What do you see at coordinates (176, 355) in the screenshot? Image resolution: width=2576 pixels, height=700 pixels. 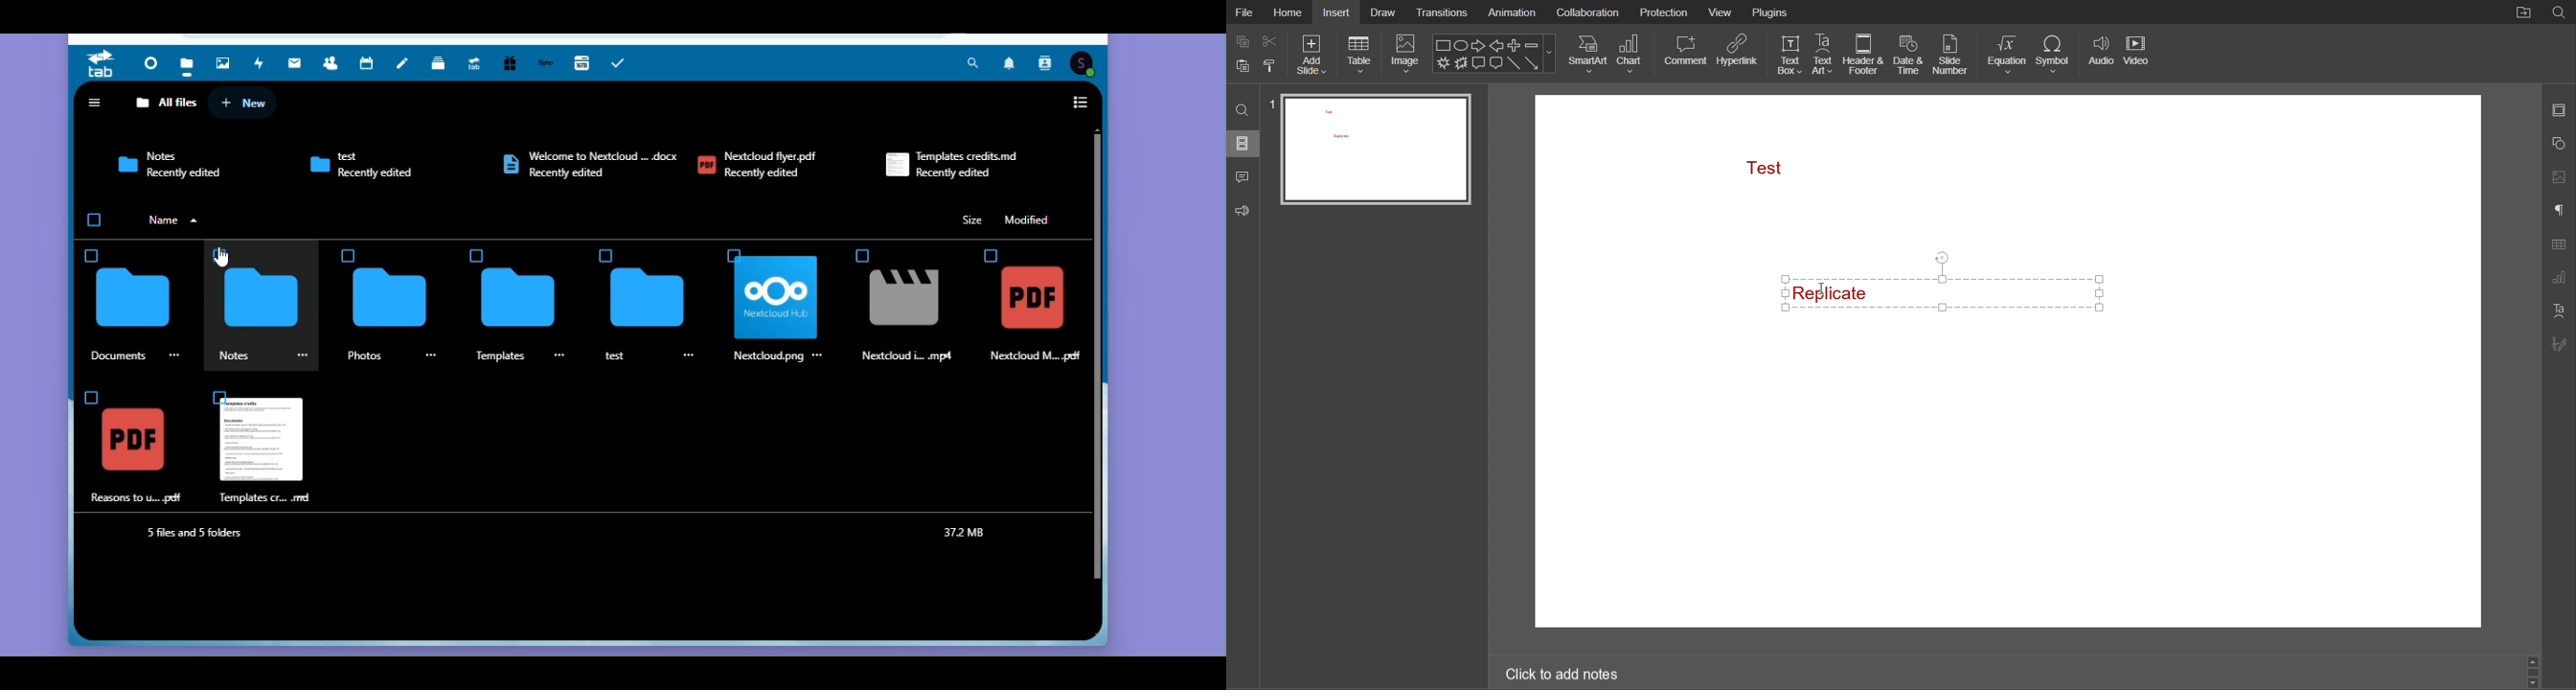 I see `Ellipsis` at bounding box center [176, 355].